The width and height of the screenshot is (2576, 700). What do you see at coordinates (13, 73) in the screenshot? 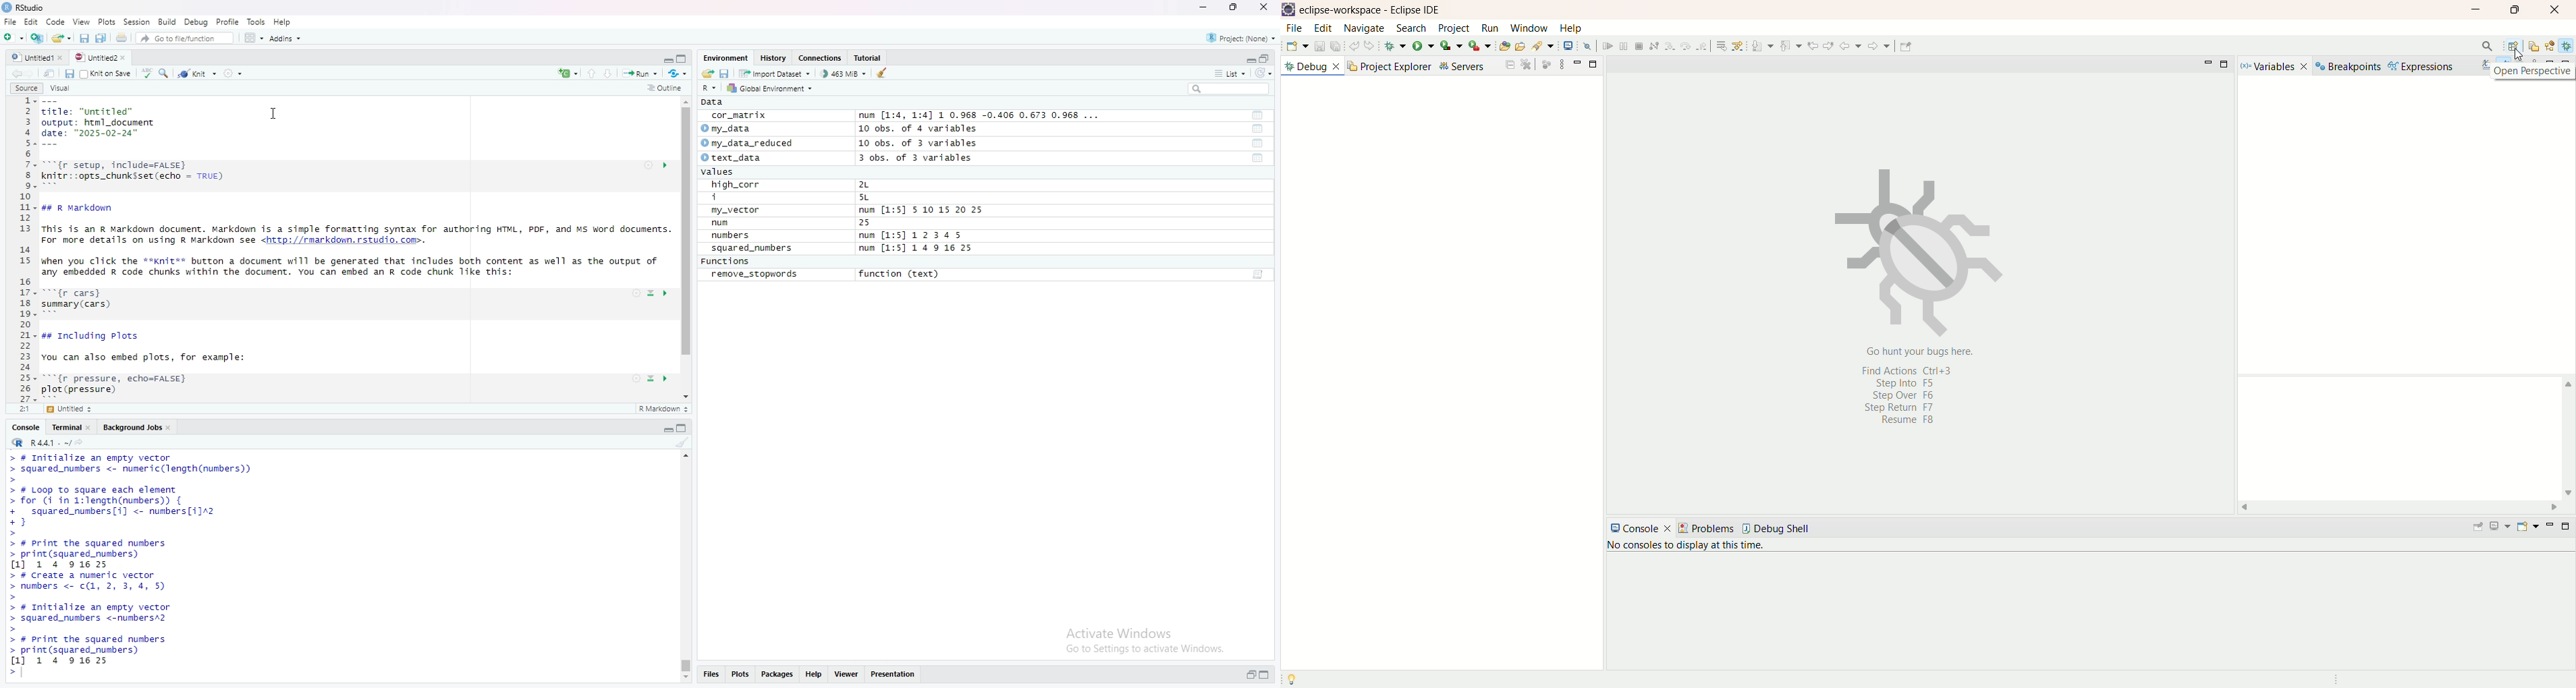
I see `Move back` at bounding box center [13, 73].